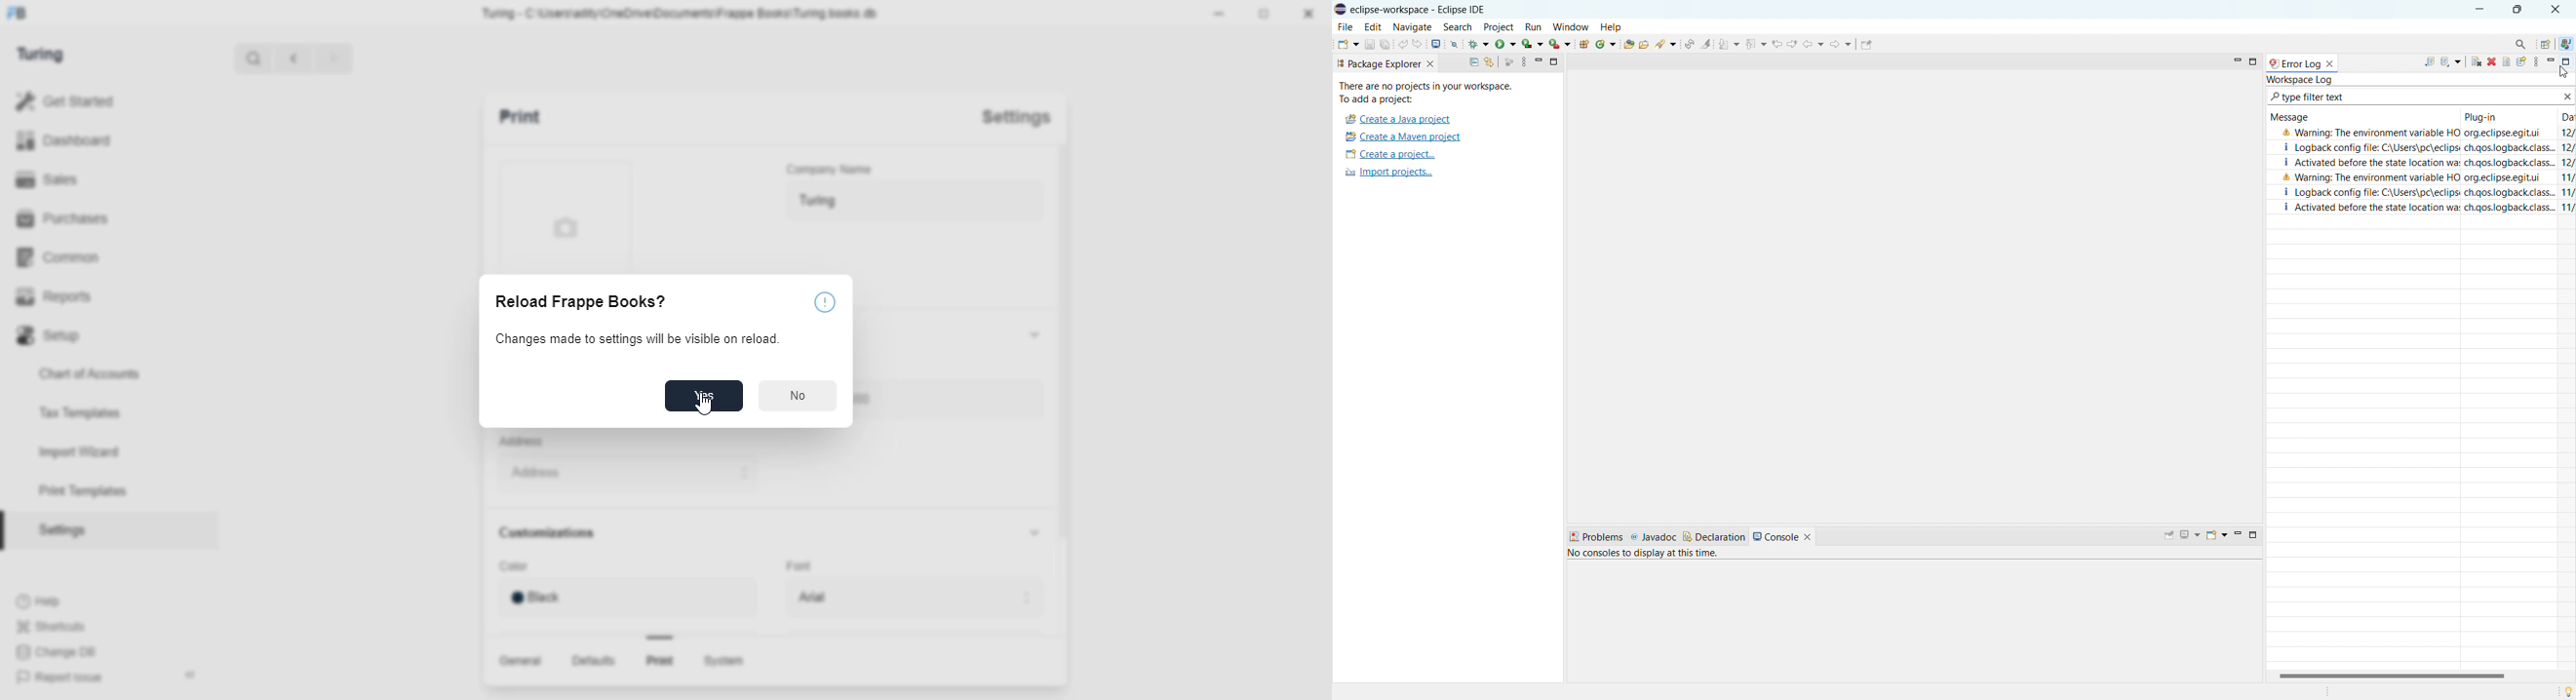 The height and width of the screenshot is (700, 2576). Describe the element at coordinates (1455, 44) in the screenshot. I see `skip all breakpoints` at that location.